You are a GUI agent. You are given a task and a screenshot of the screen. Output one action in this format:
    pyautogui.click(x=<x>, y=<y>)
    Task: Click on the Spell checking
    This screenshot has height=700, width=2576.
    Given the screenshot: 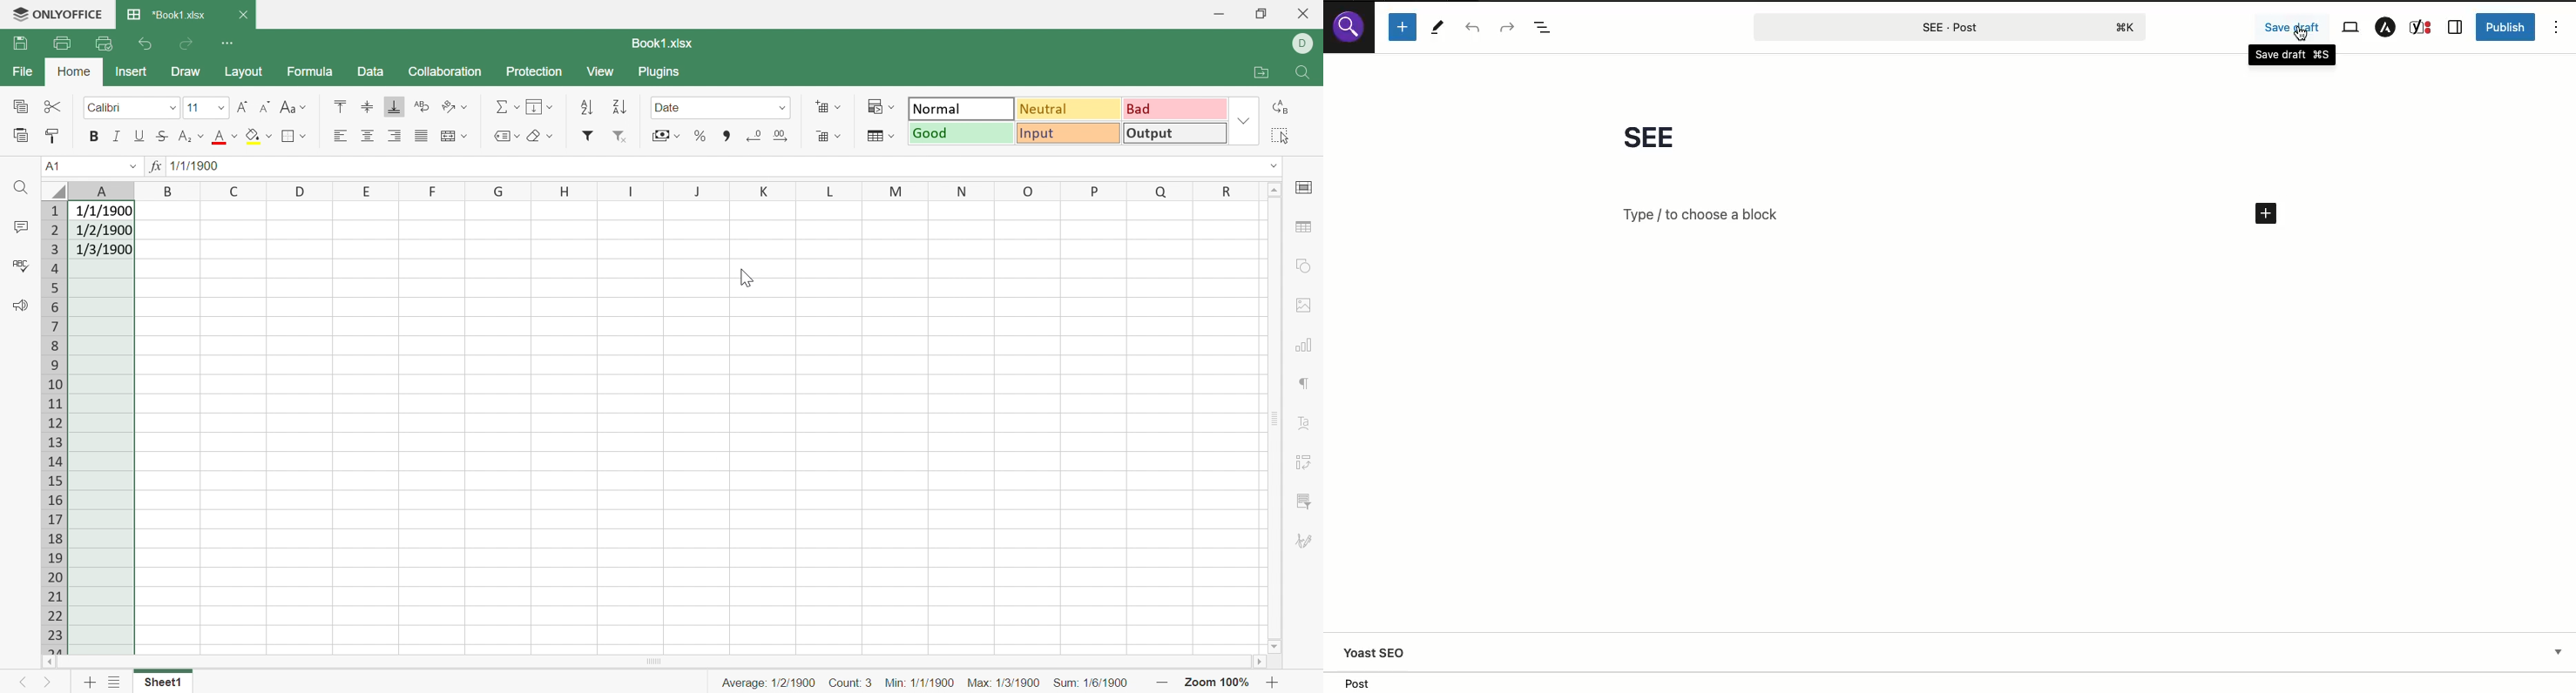 What is the action you would take?
    pyautogui.click(x=21, y=263)
    